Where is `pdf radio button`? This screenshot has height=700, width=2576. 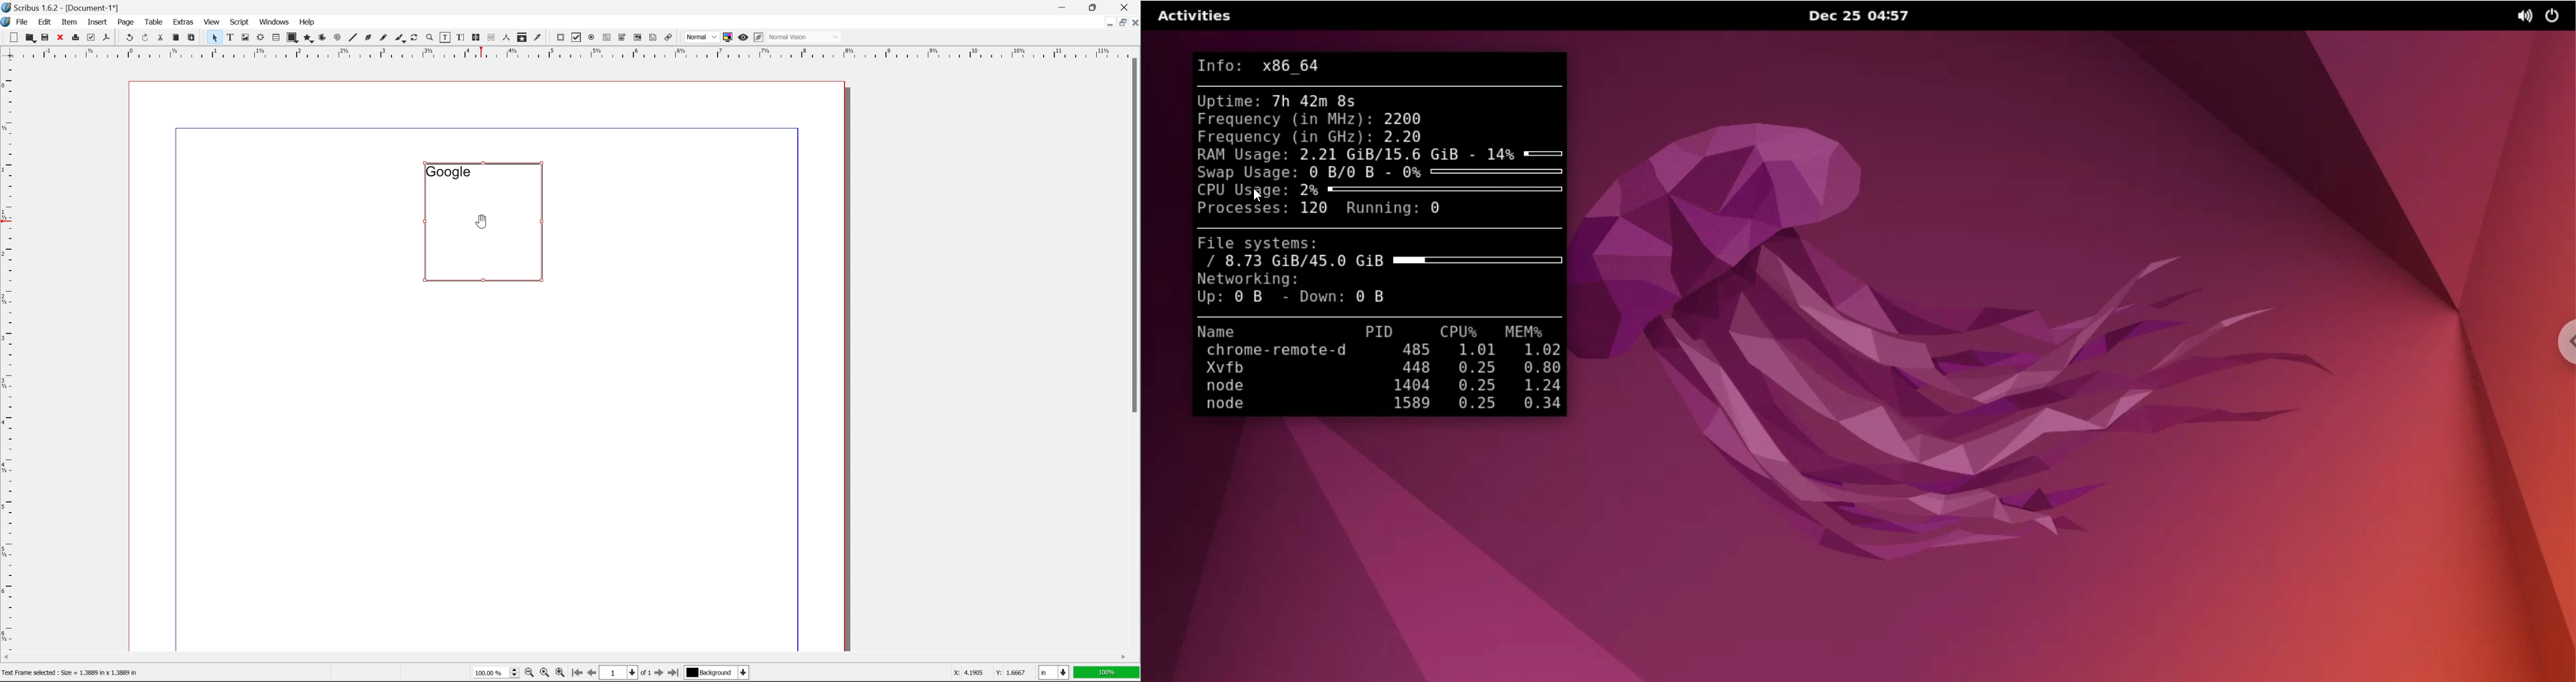
pdf radio button is located at coordinates (589, 38).